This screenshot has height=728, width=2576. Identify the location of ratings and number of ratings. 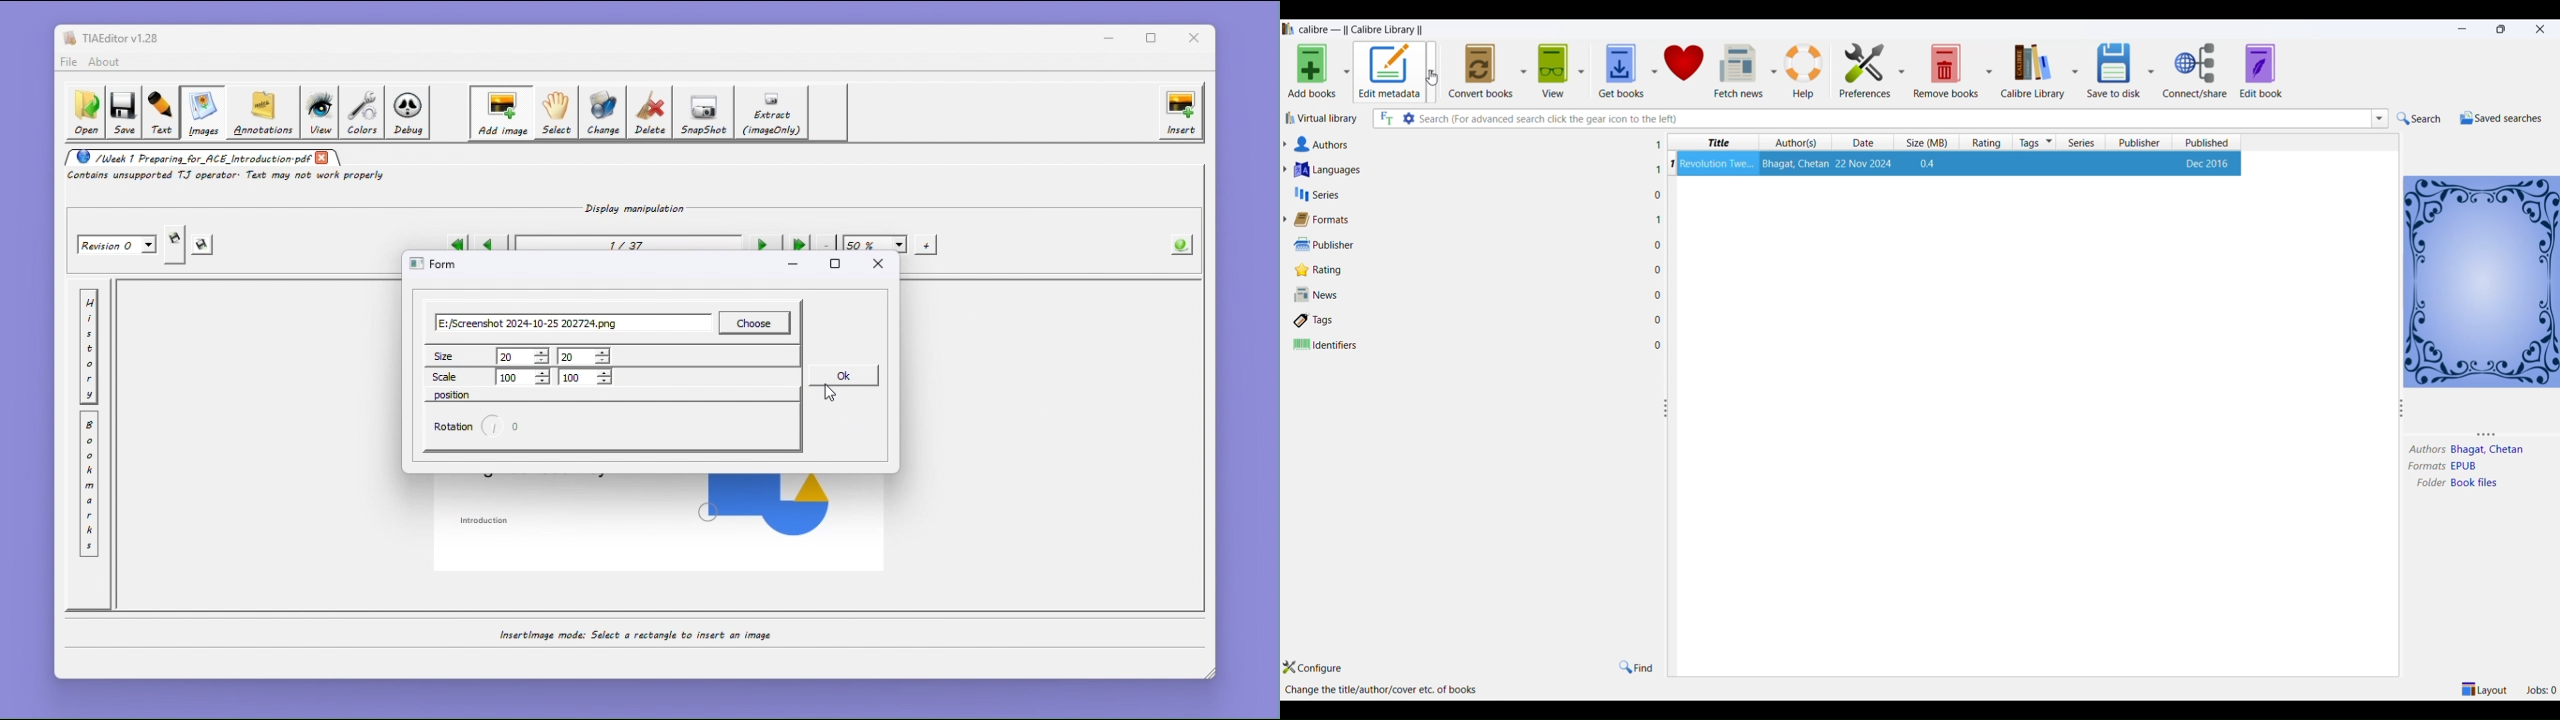
(1323, 269).